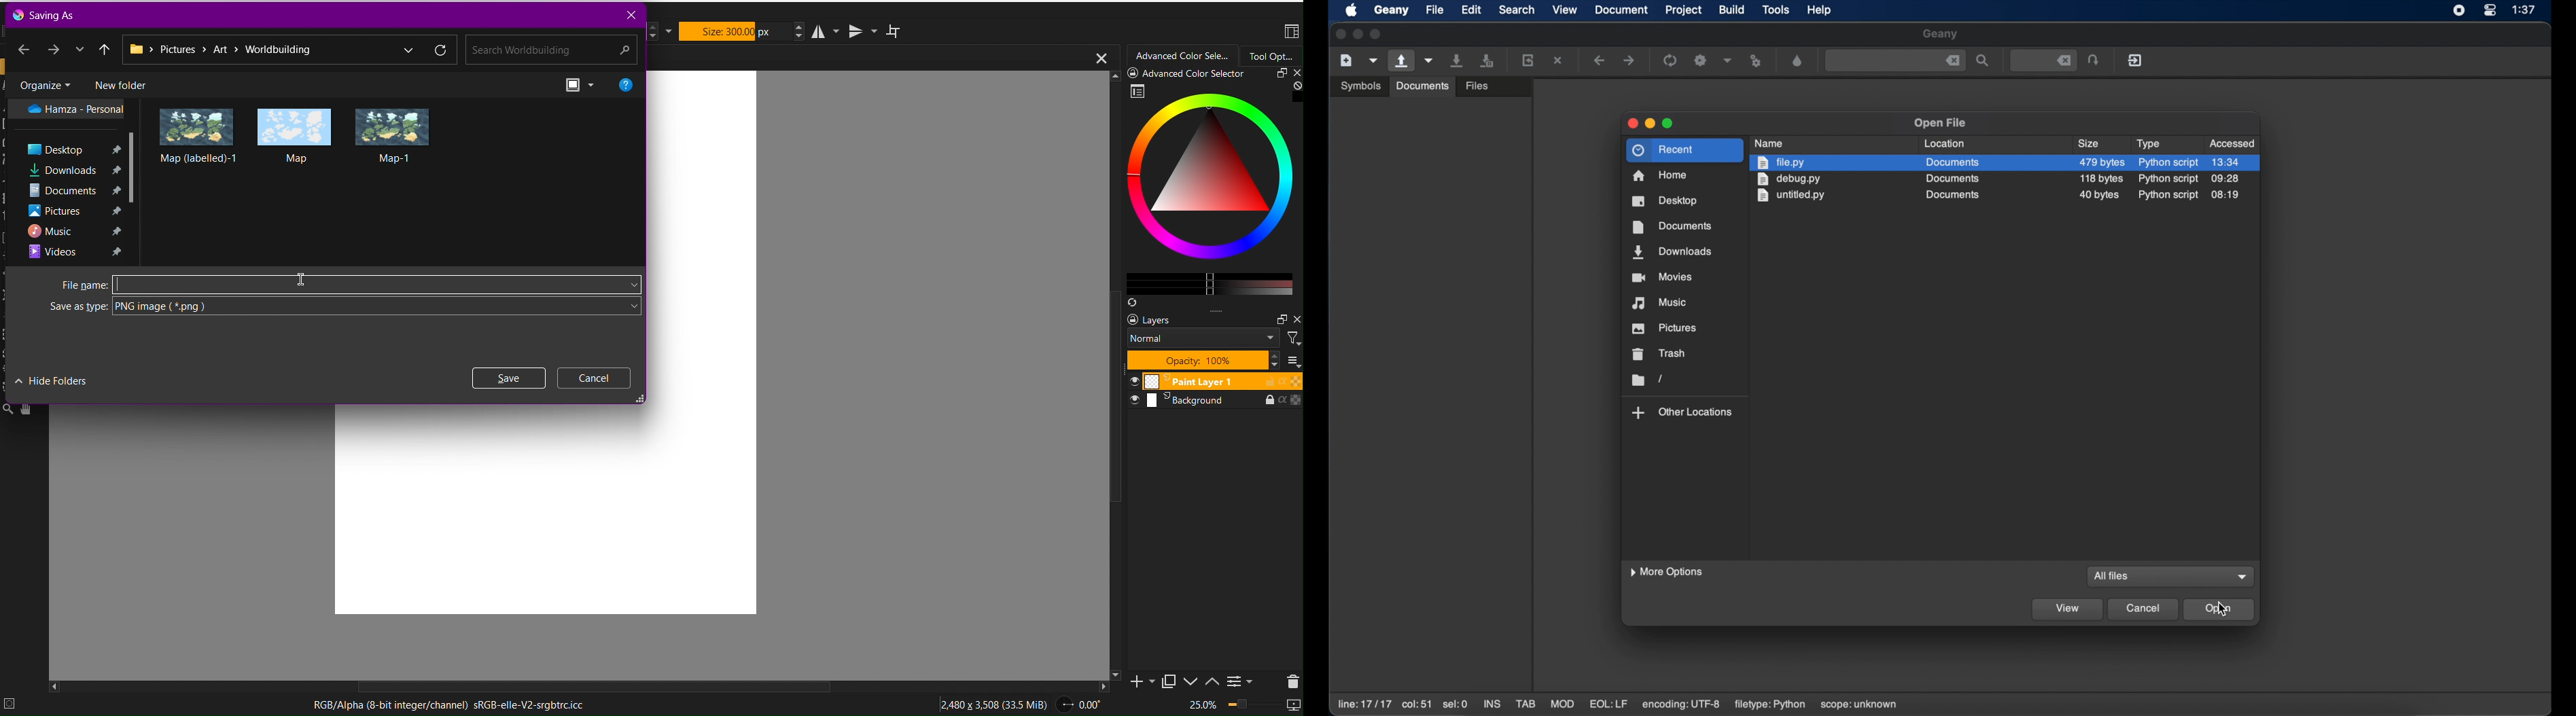  I want to click on 118bhytes, so click(2103, 178).